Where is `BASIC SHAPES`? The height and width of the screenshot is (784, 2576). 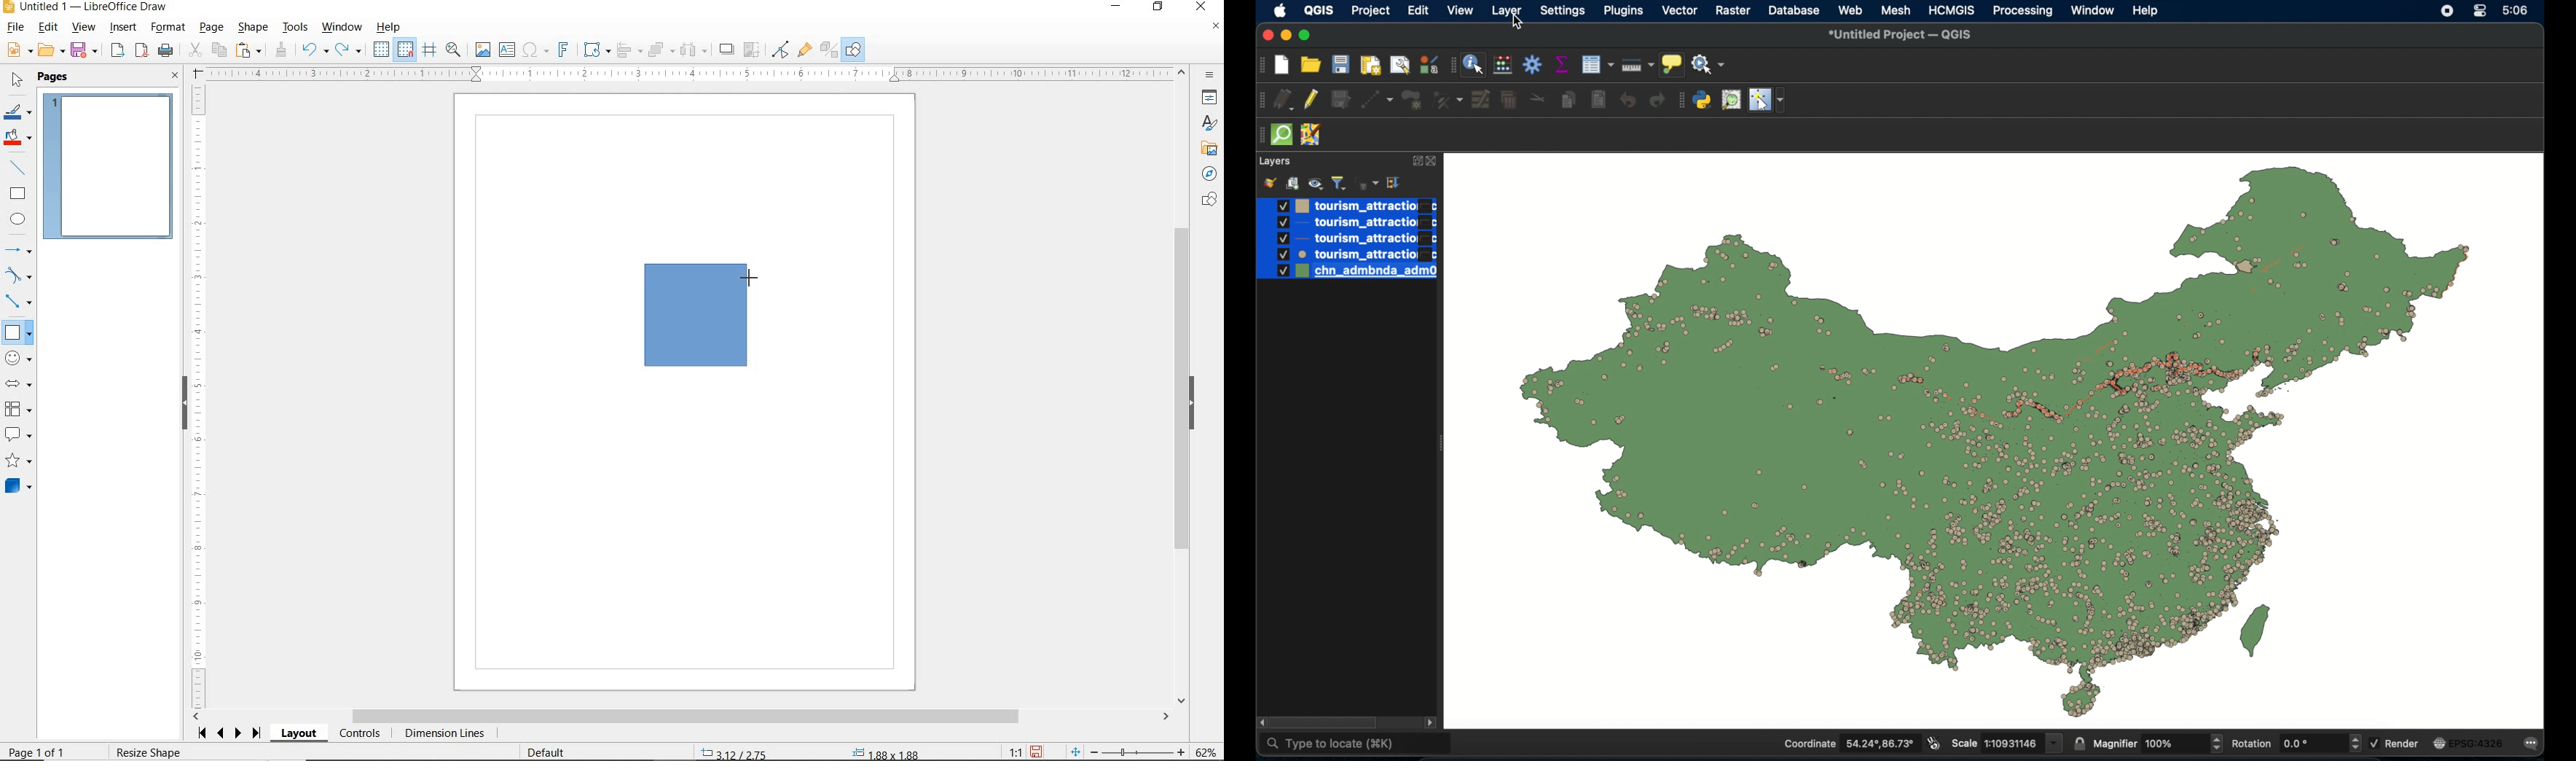 BASIC SHAPES is located at coordinates (17, 330).